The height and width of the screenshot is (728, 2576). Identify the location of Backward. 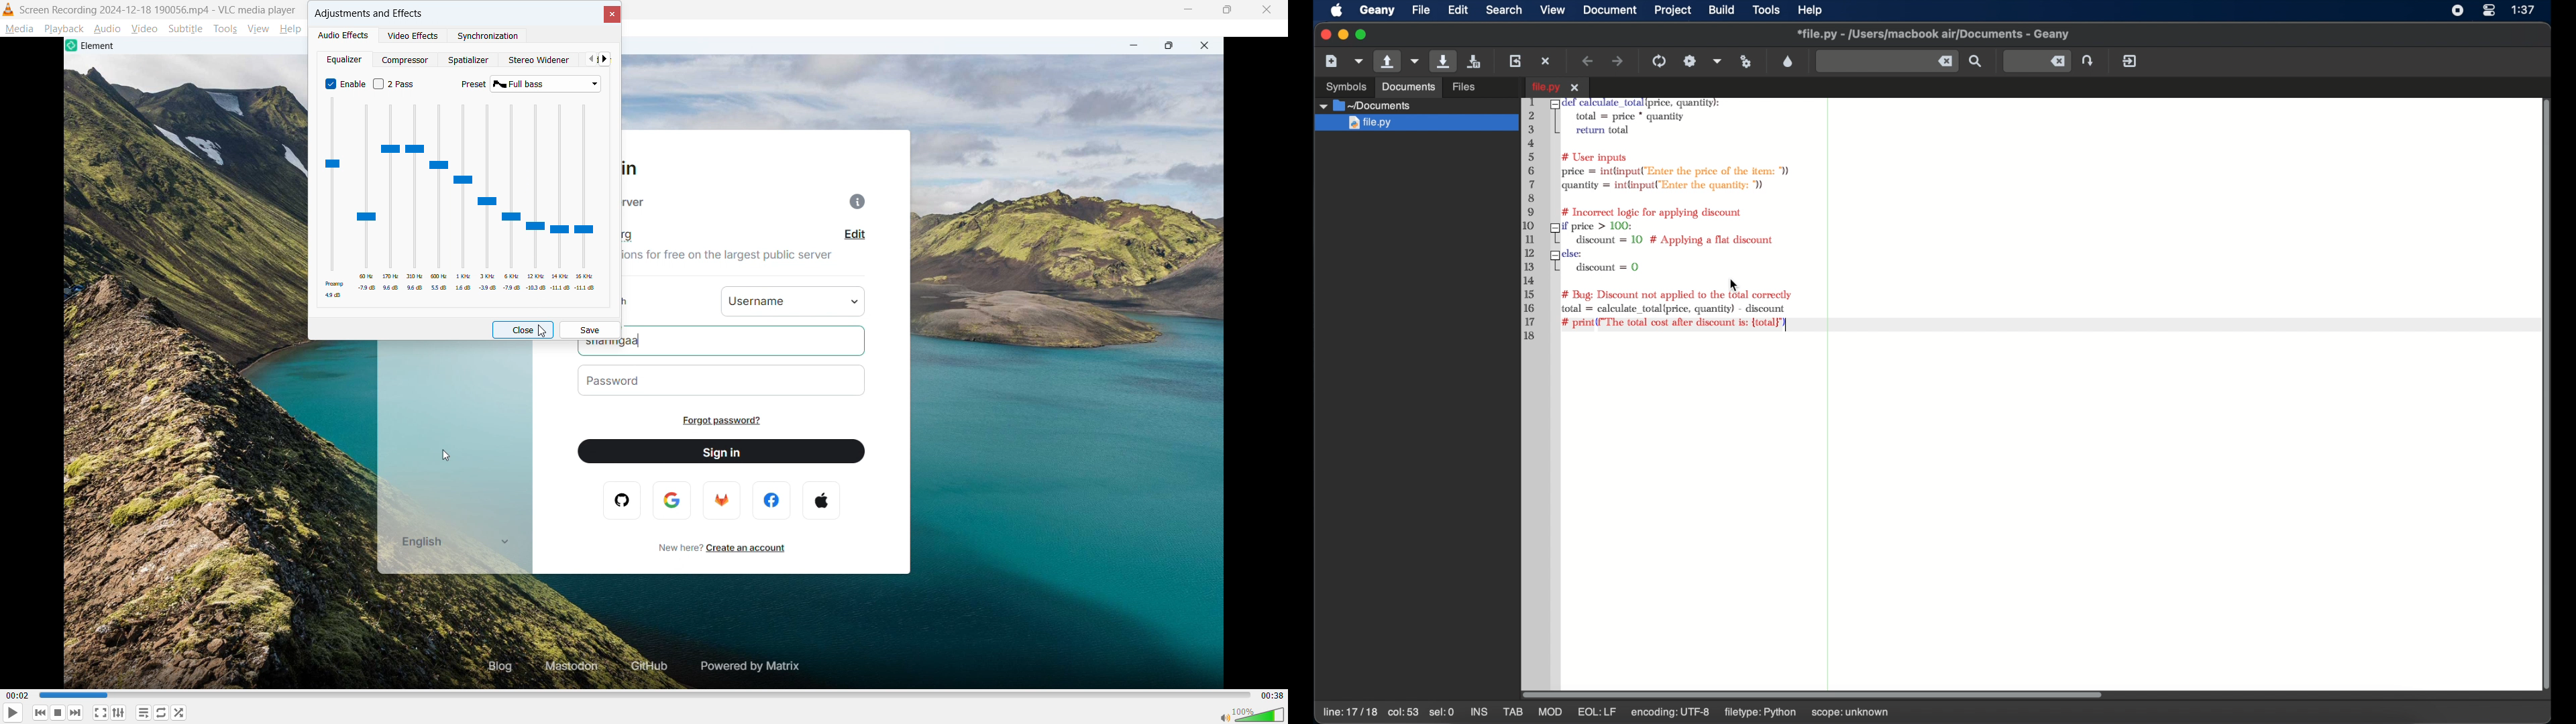
(42, 713).